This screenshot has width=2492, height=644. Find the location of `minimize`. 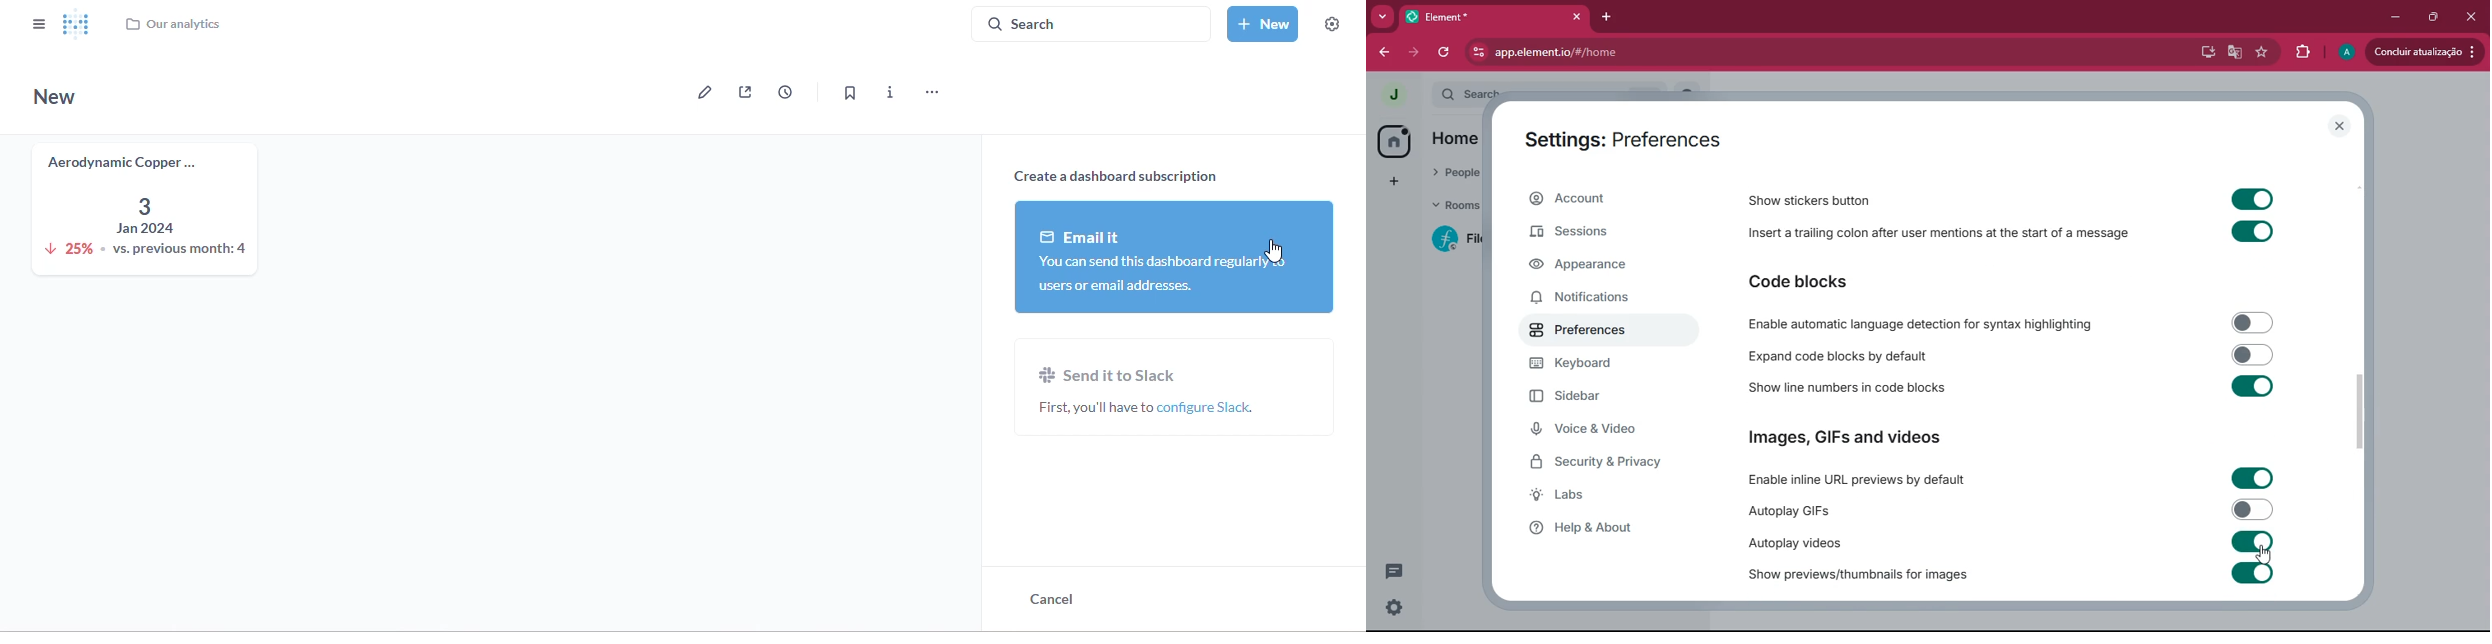

minimize is located at coordinates (2392, 16).